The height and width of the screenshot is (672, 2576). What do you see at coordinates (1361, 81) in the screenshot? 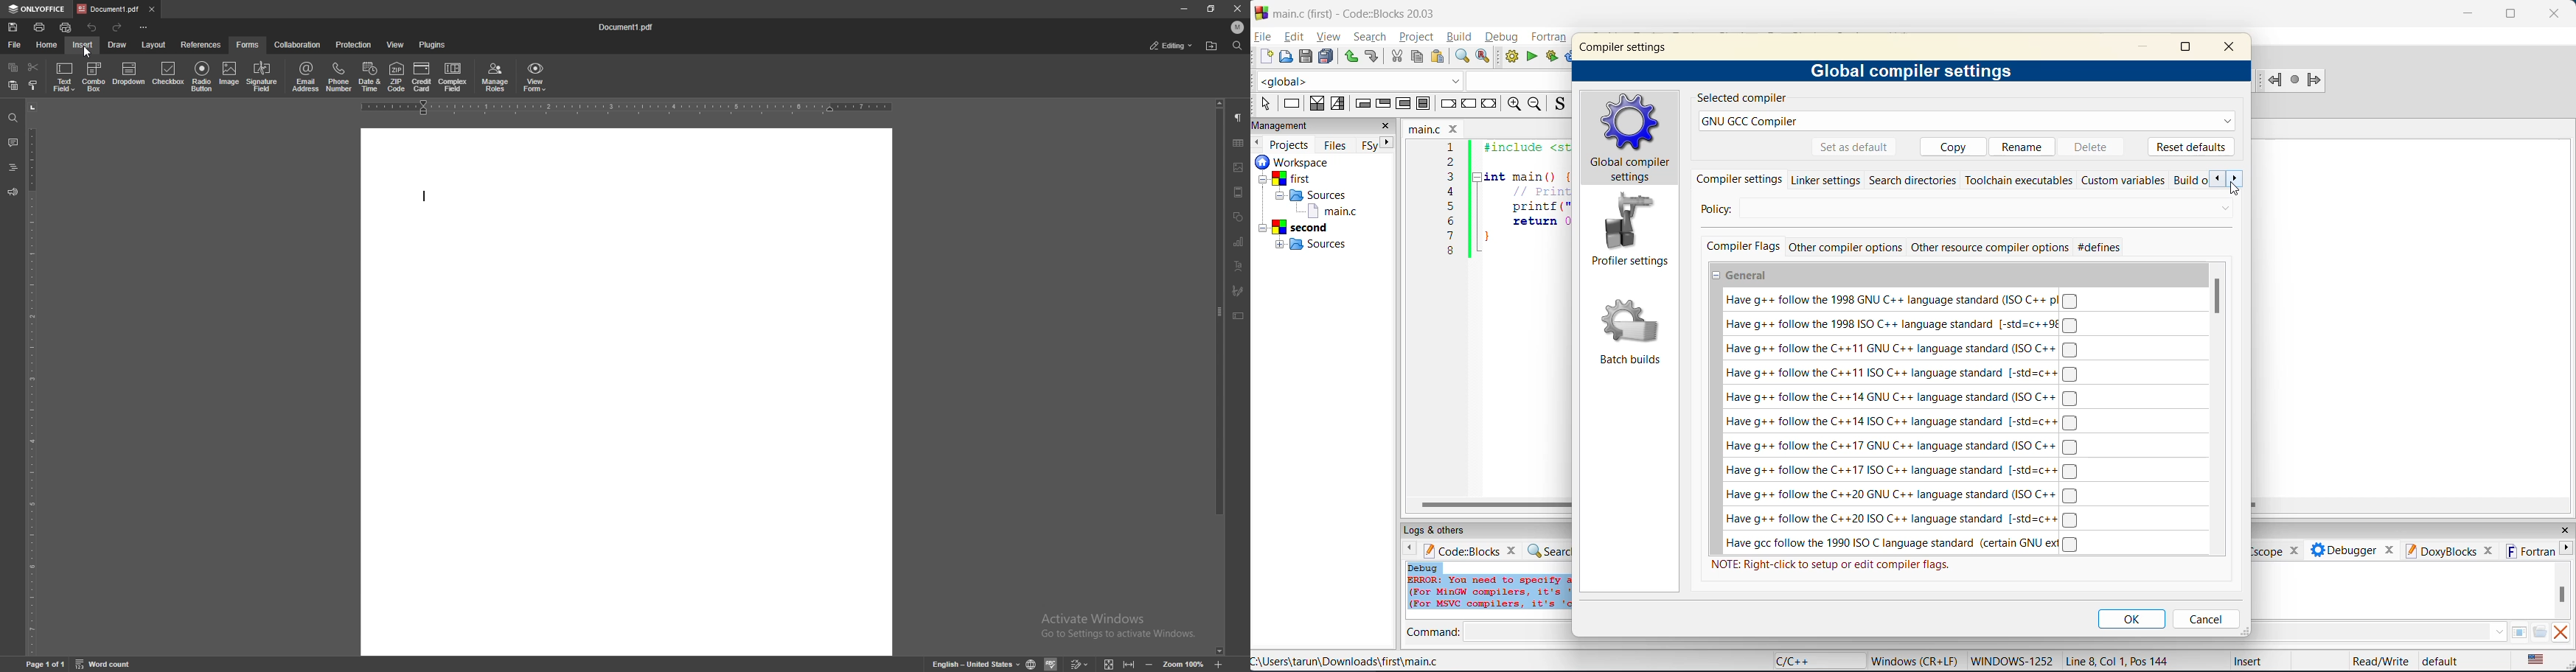
I see `global` at bounding box center [1361, 81].